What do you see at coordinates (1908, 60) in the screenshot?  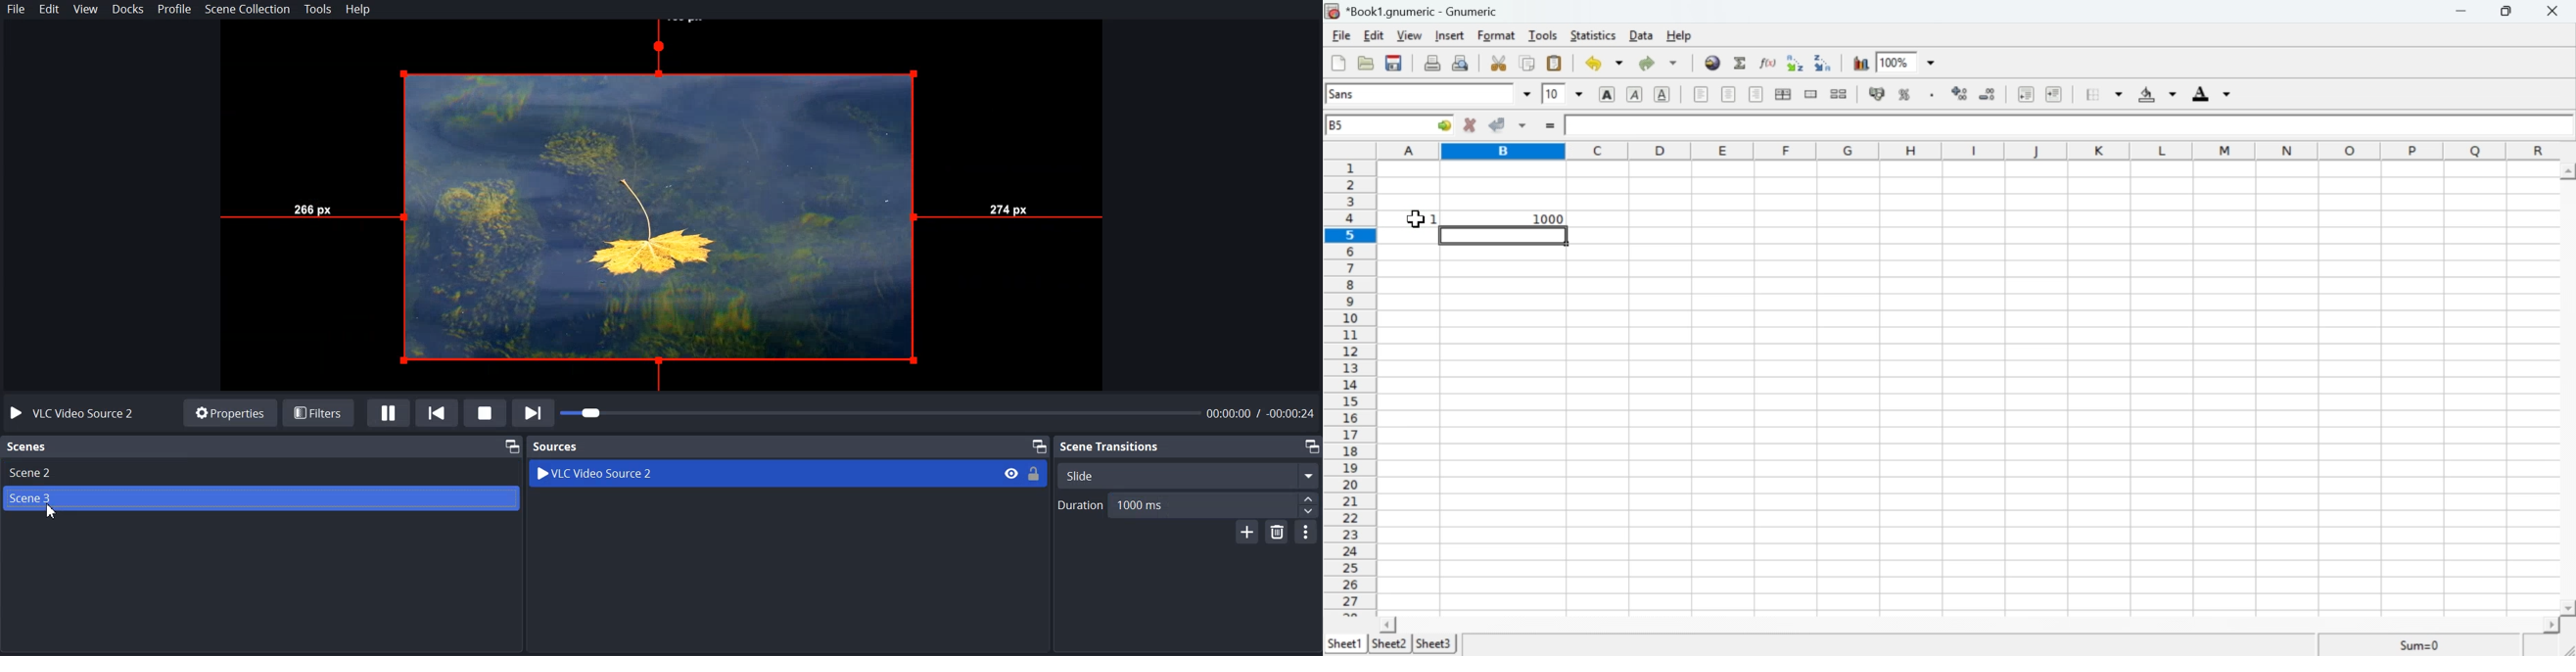 I see `Zoom` at bounding box center [1908, 60].